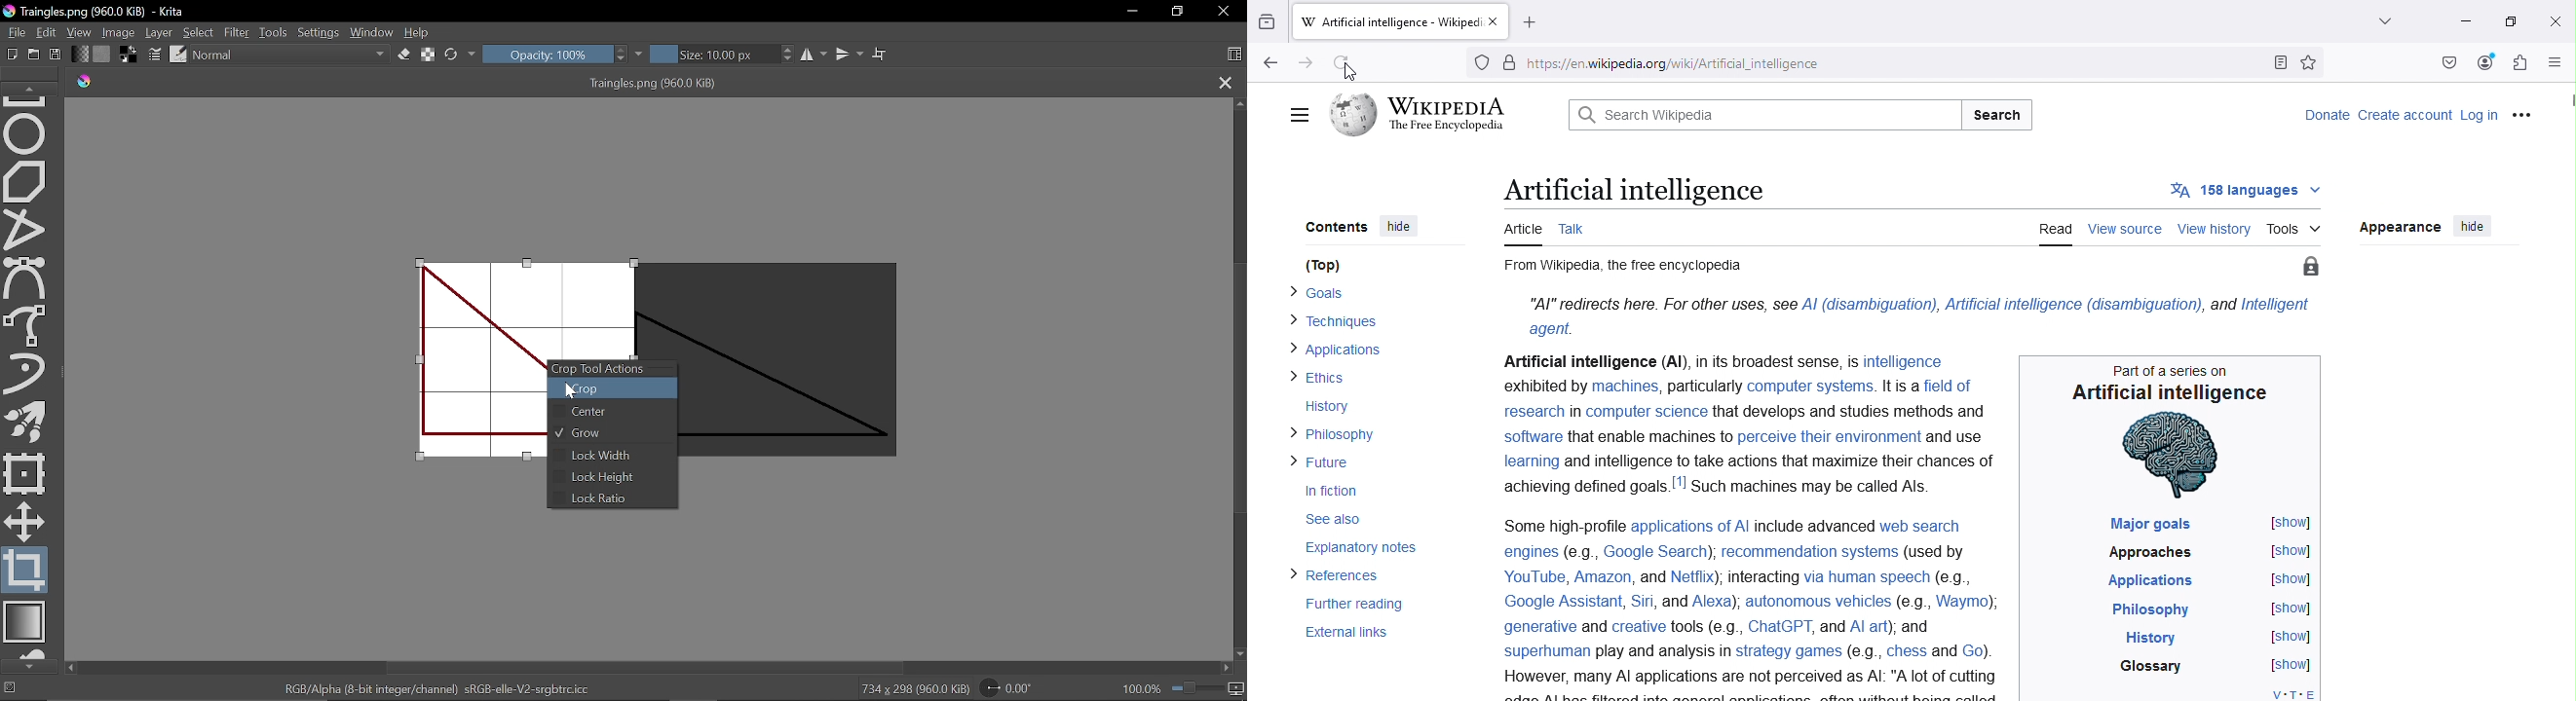 This screenshot has width=2576, height=728. What do you see at coordinates (2555, 18) in the screenshot?
I see `Close` at bounding box center [2555, 18].